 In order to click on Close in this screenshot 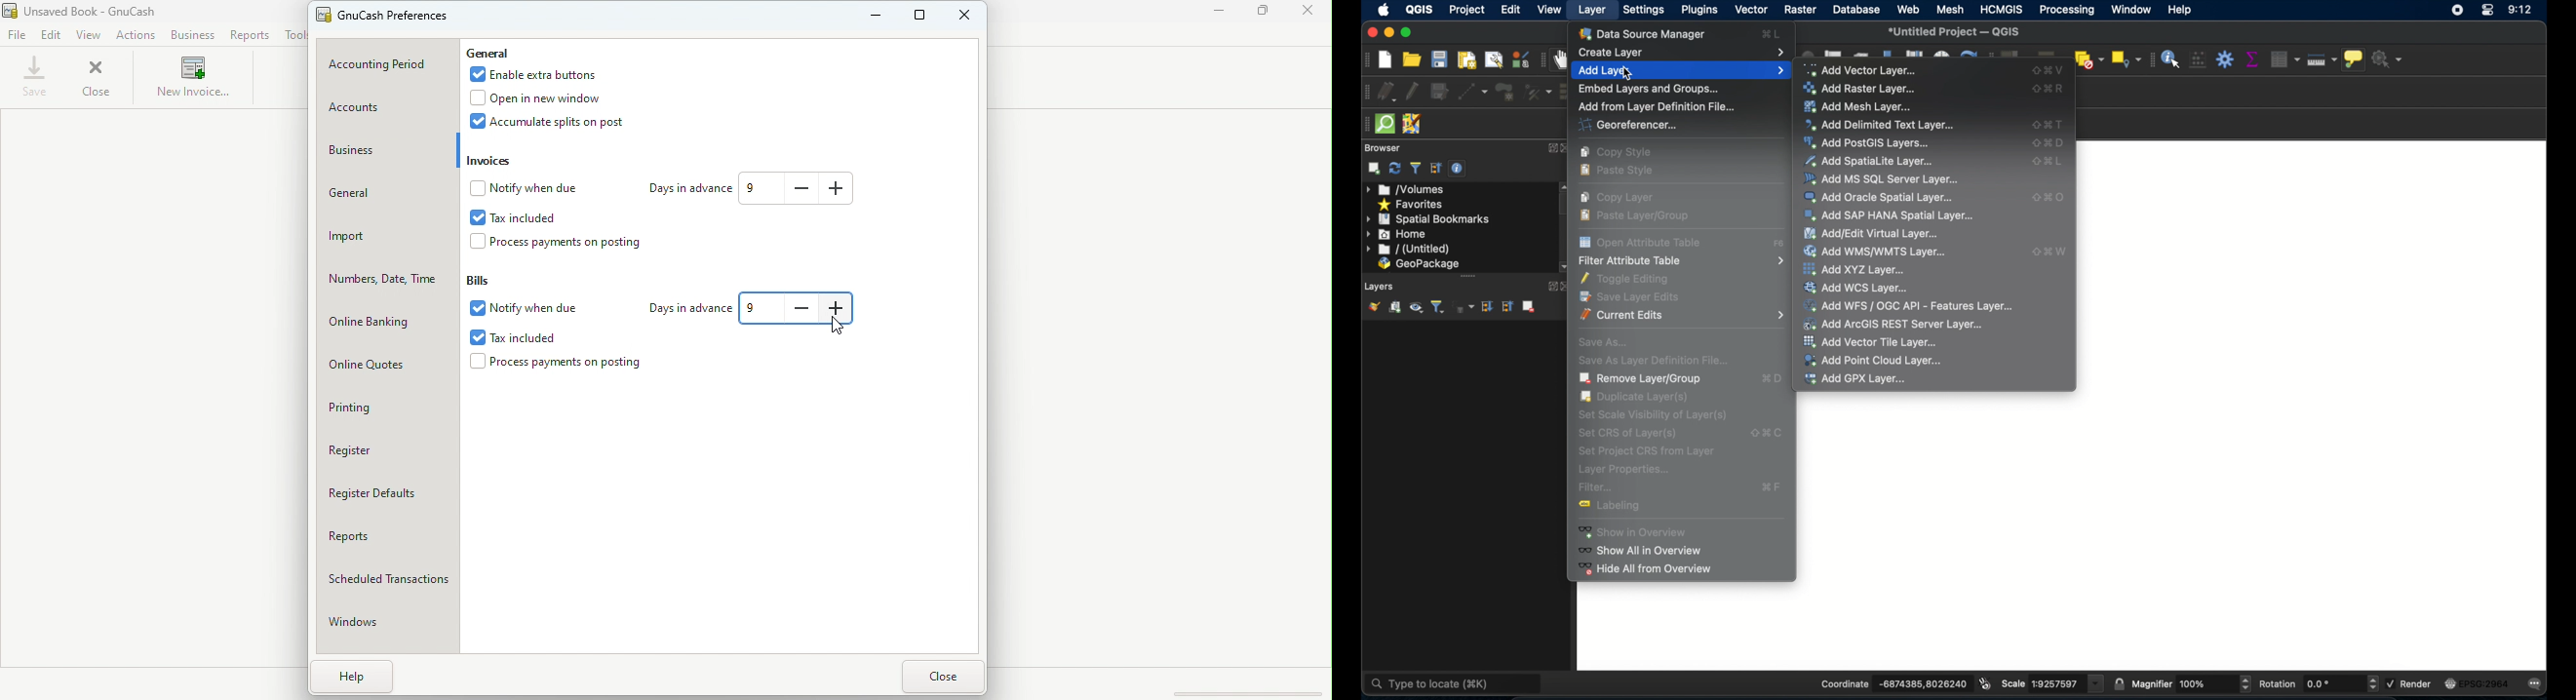, I will do `click(945, 677)`.